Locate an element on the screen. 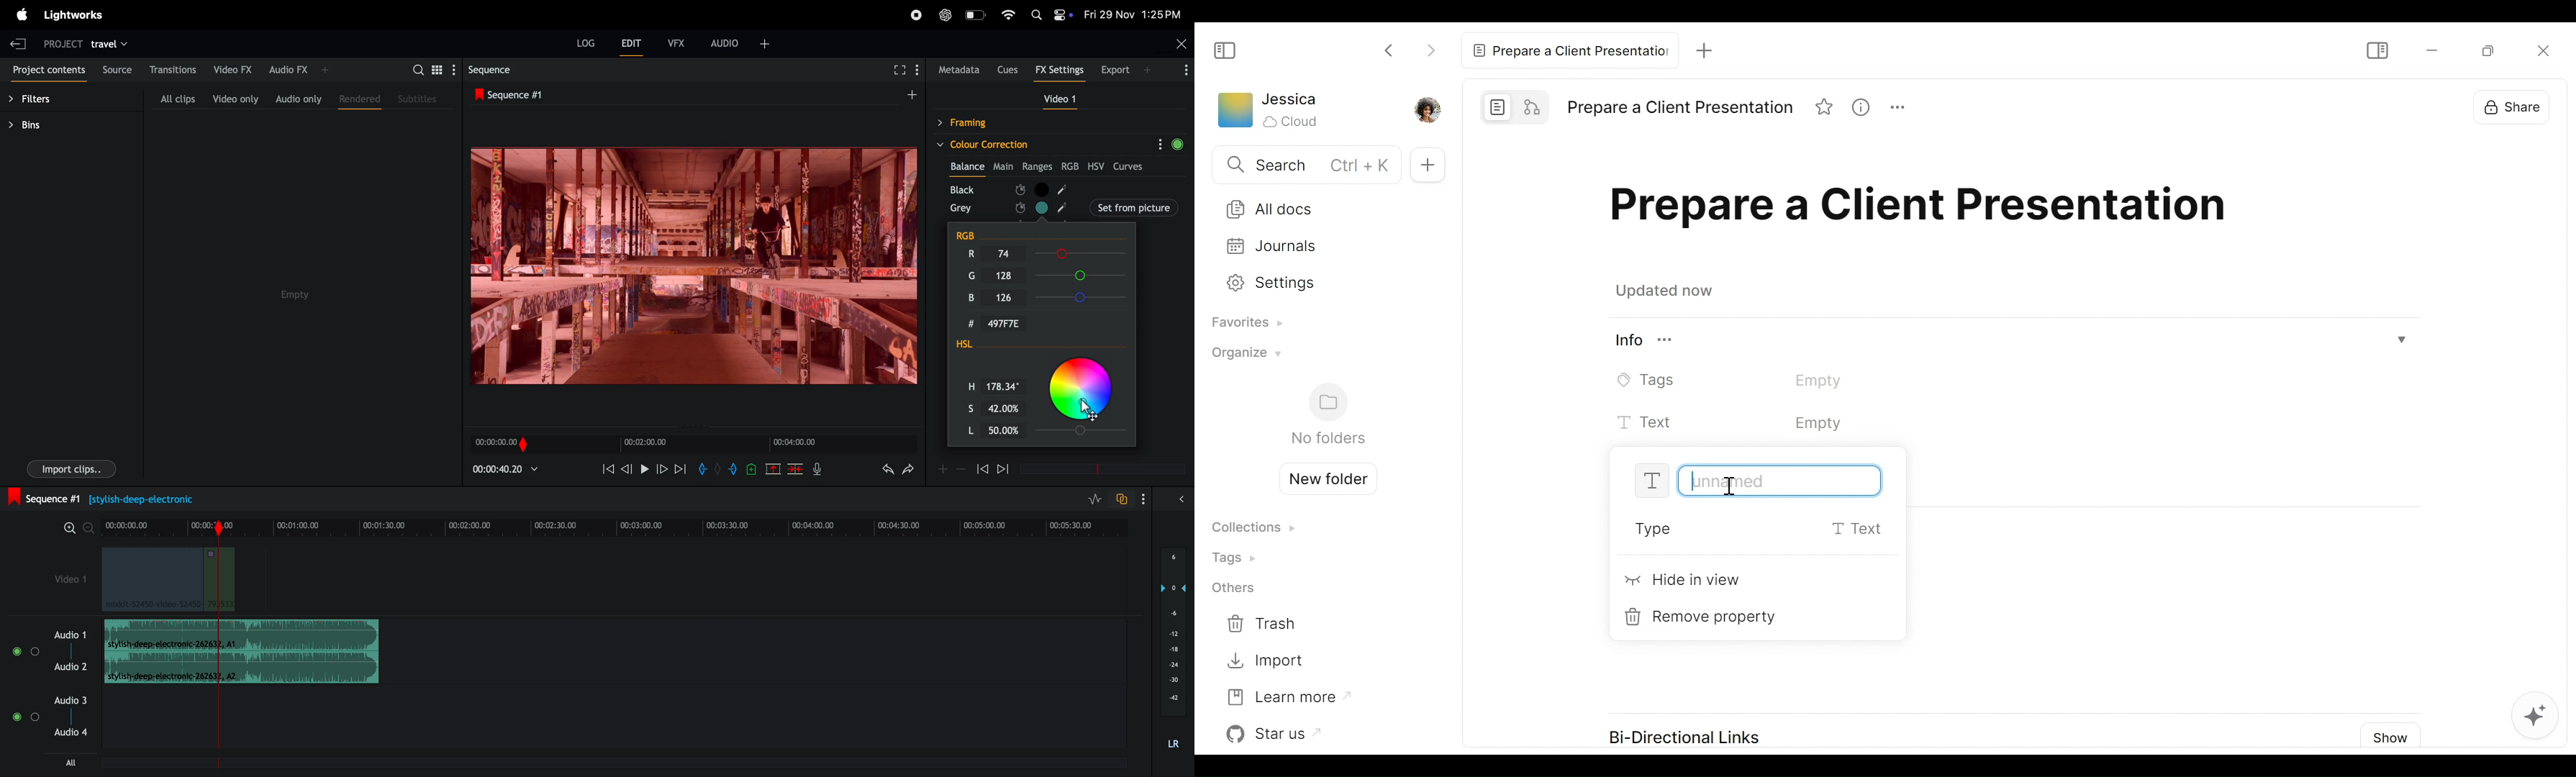 Image resolution: width=2576 pixels, height=784 pixels. toggle between list view is located at coordinates (439, 69).